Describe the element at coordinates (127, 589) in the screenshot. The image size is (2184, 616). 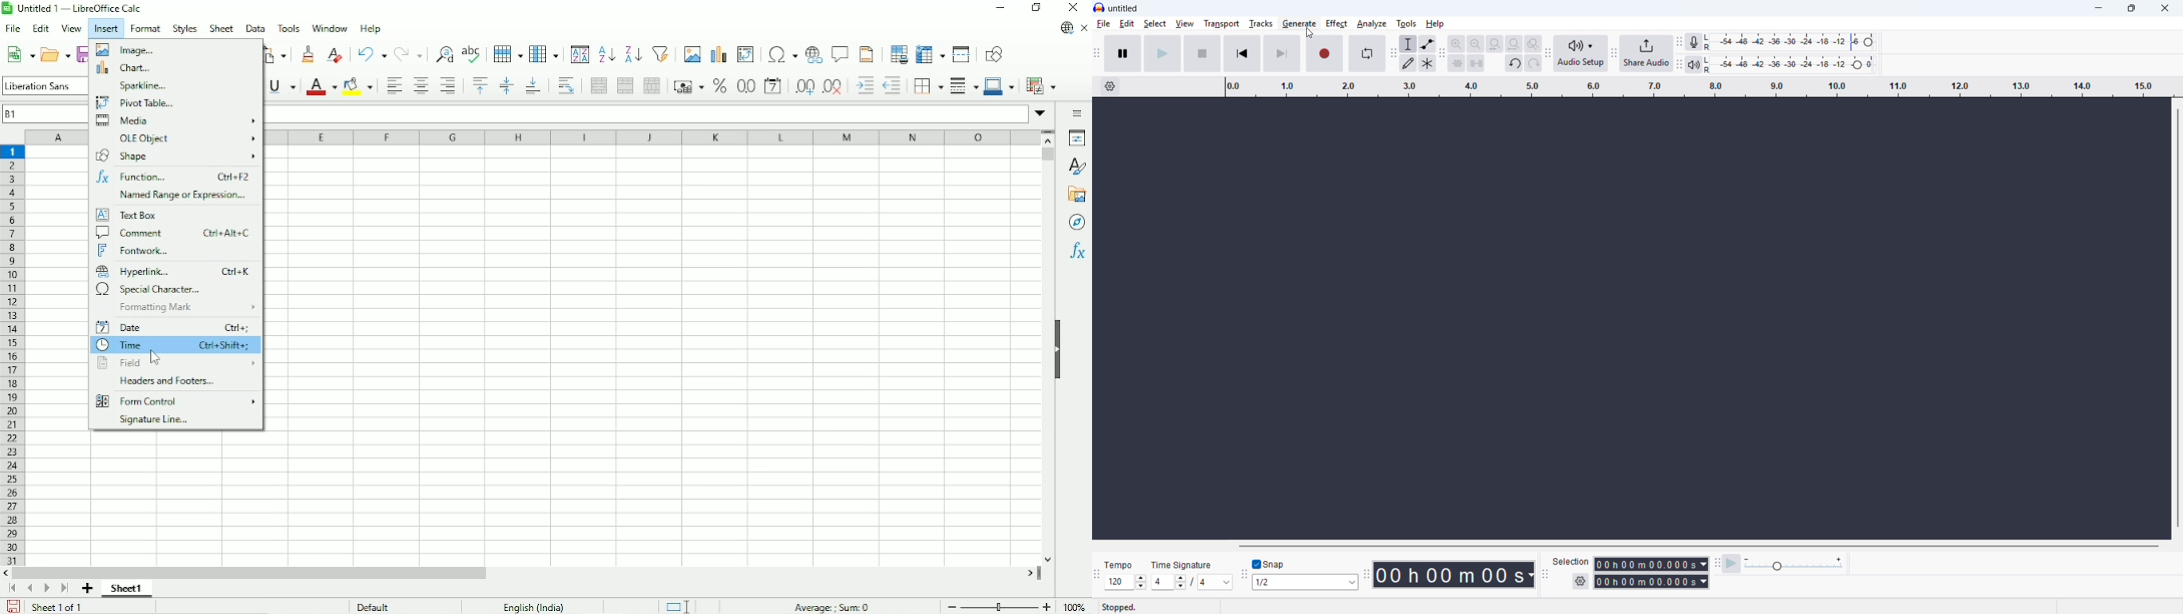
I see `Sheet number` at that location.